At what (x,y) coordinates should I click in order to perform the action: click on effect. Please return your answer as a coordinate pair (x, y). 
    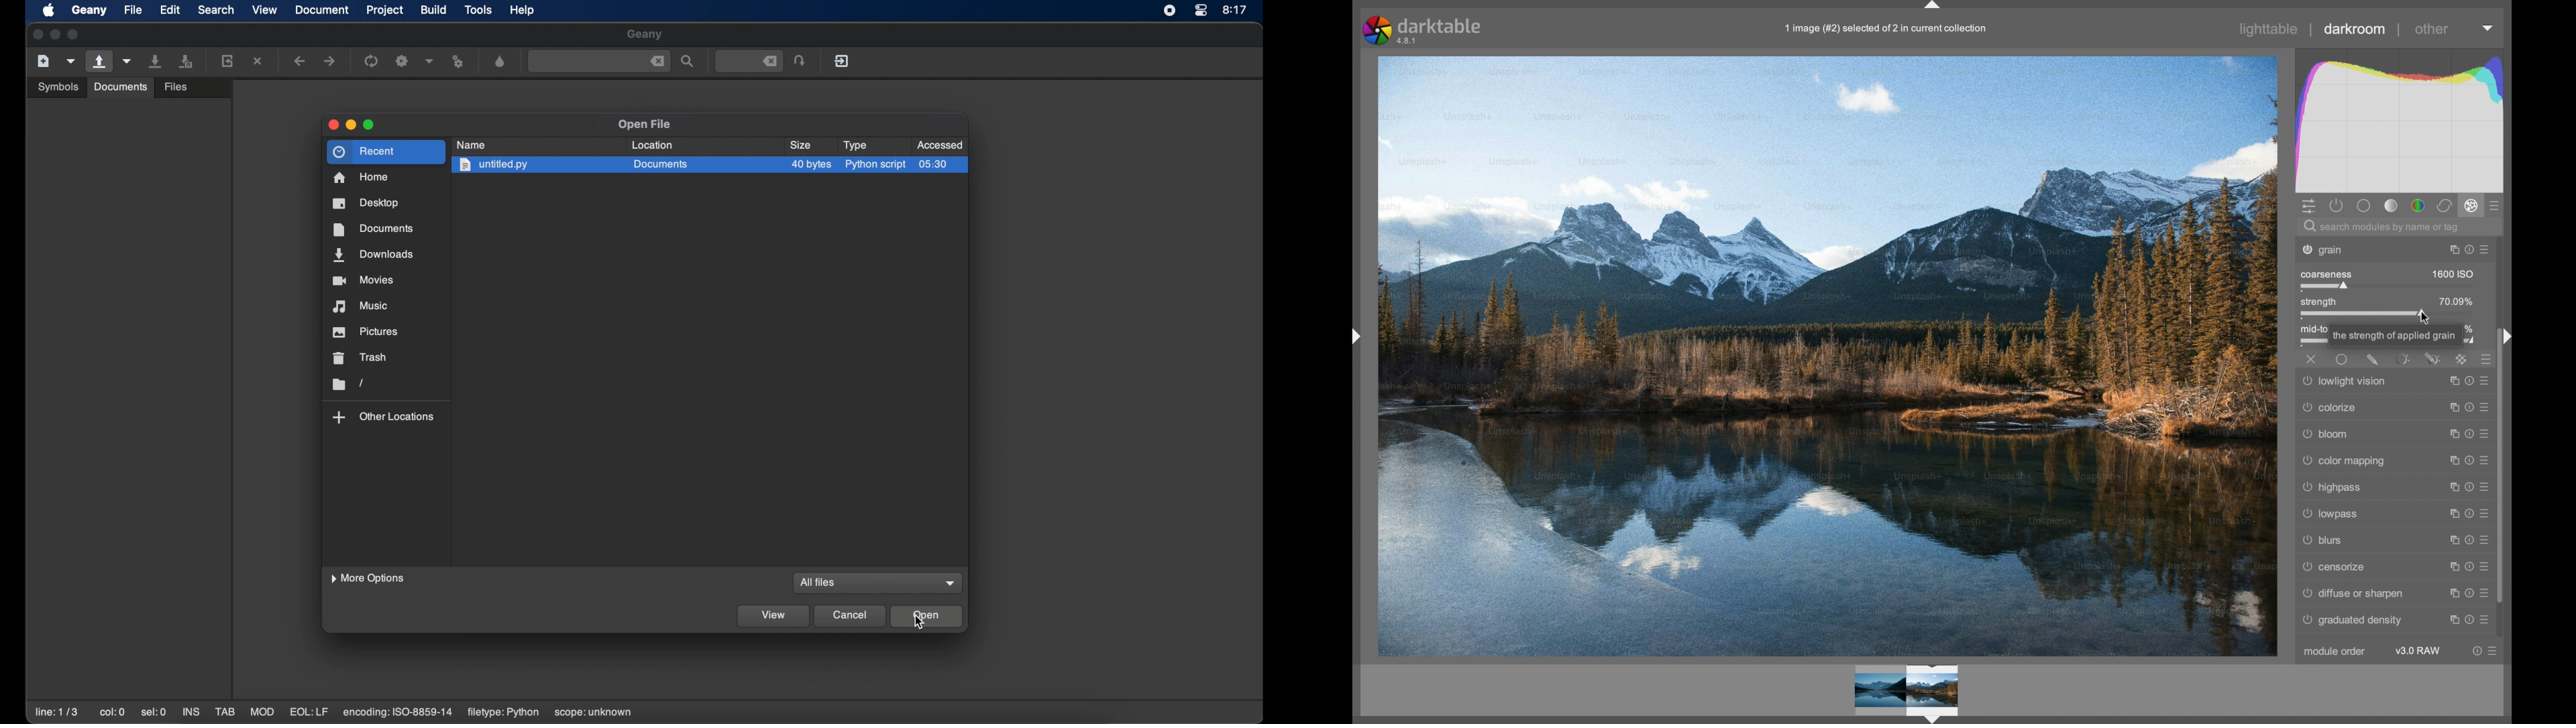
    Looking at the image, I should click on (2471, 205).